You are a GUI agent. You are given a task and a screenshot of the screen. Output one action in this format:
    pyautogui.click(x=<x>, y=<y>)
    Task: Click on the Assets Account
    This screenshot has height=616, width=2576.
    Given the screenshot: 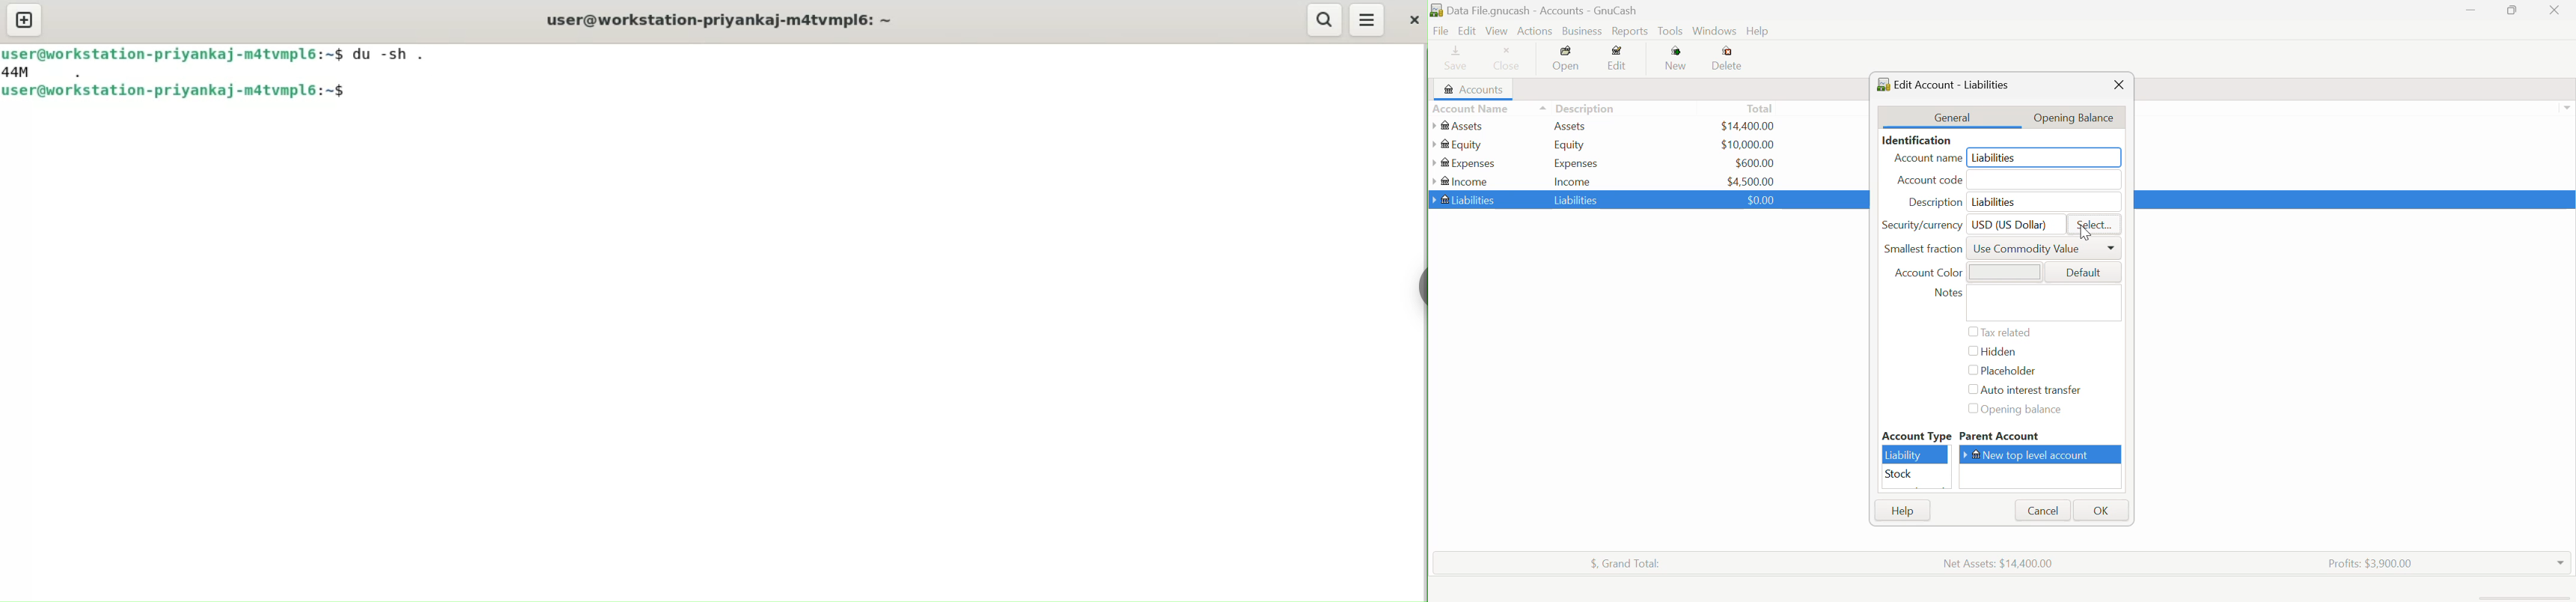 What is the action you would take?
    pyautogui.click(x=1460, y=126)
    